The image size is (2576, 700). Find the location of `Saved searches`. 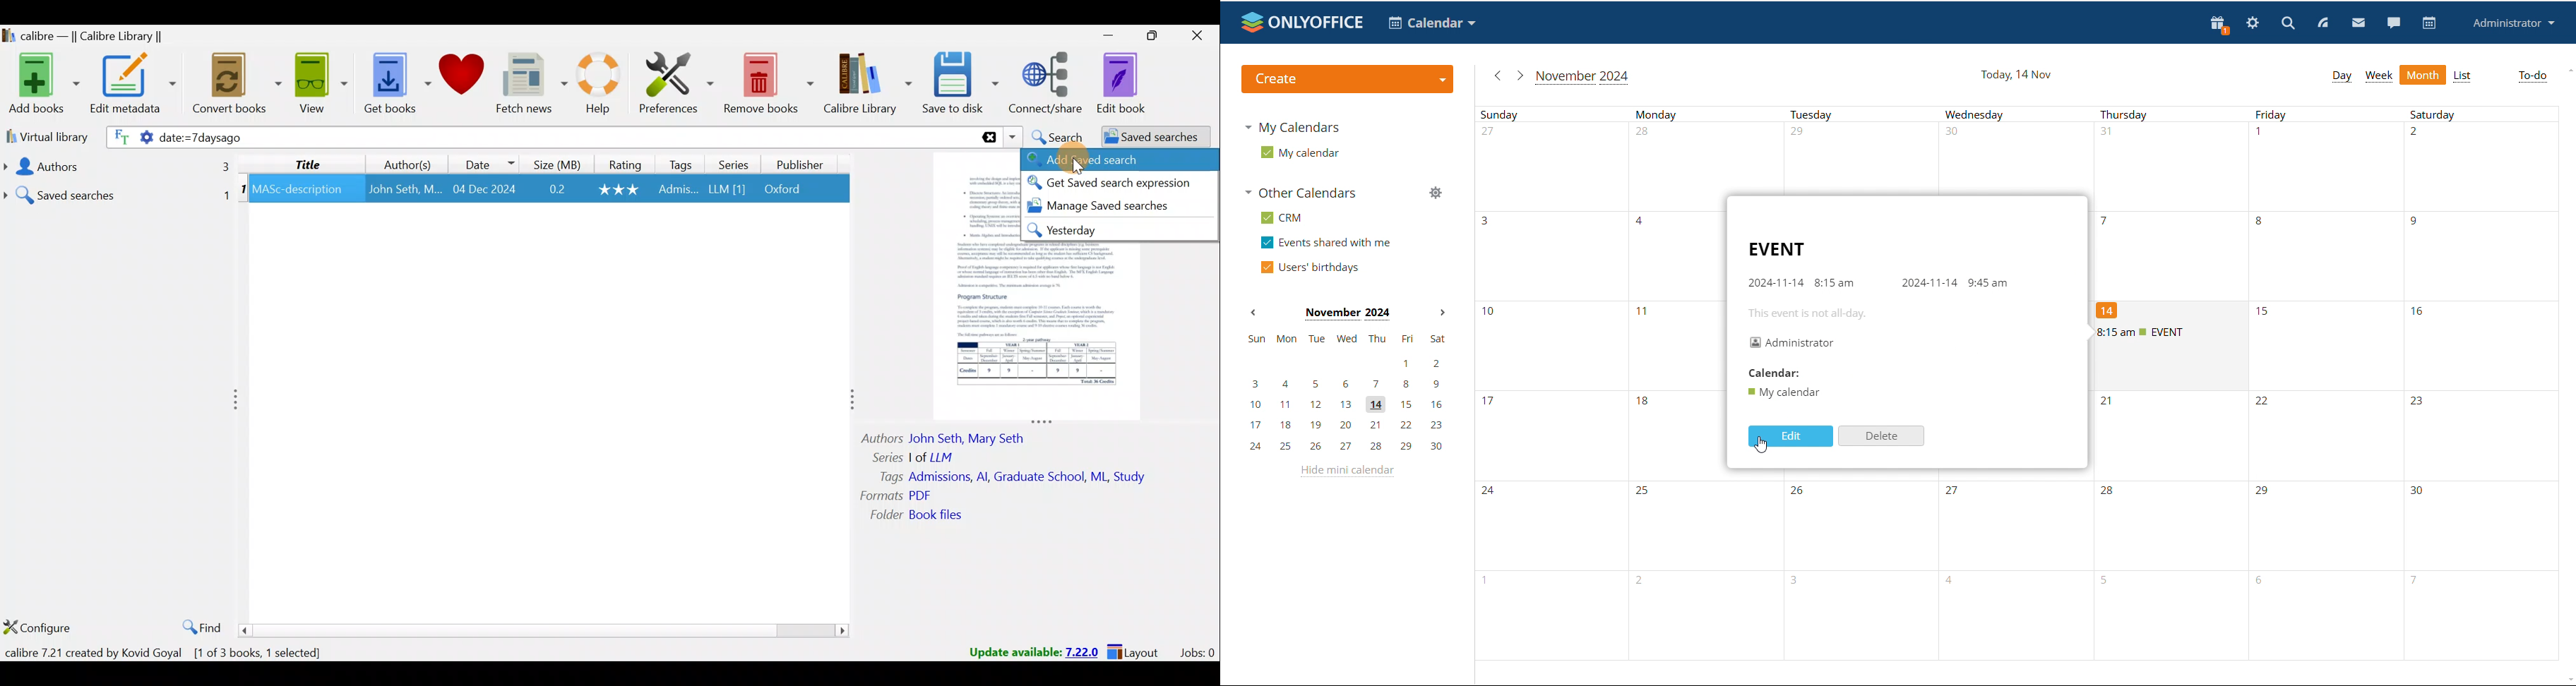

Saved searches is located at coordinates (118, 191).